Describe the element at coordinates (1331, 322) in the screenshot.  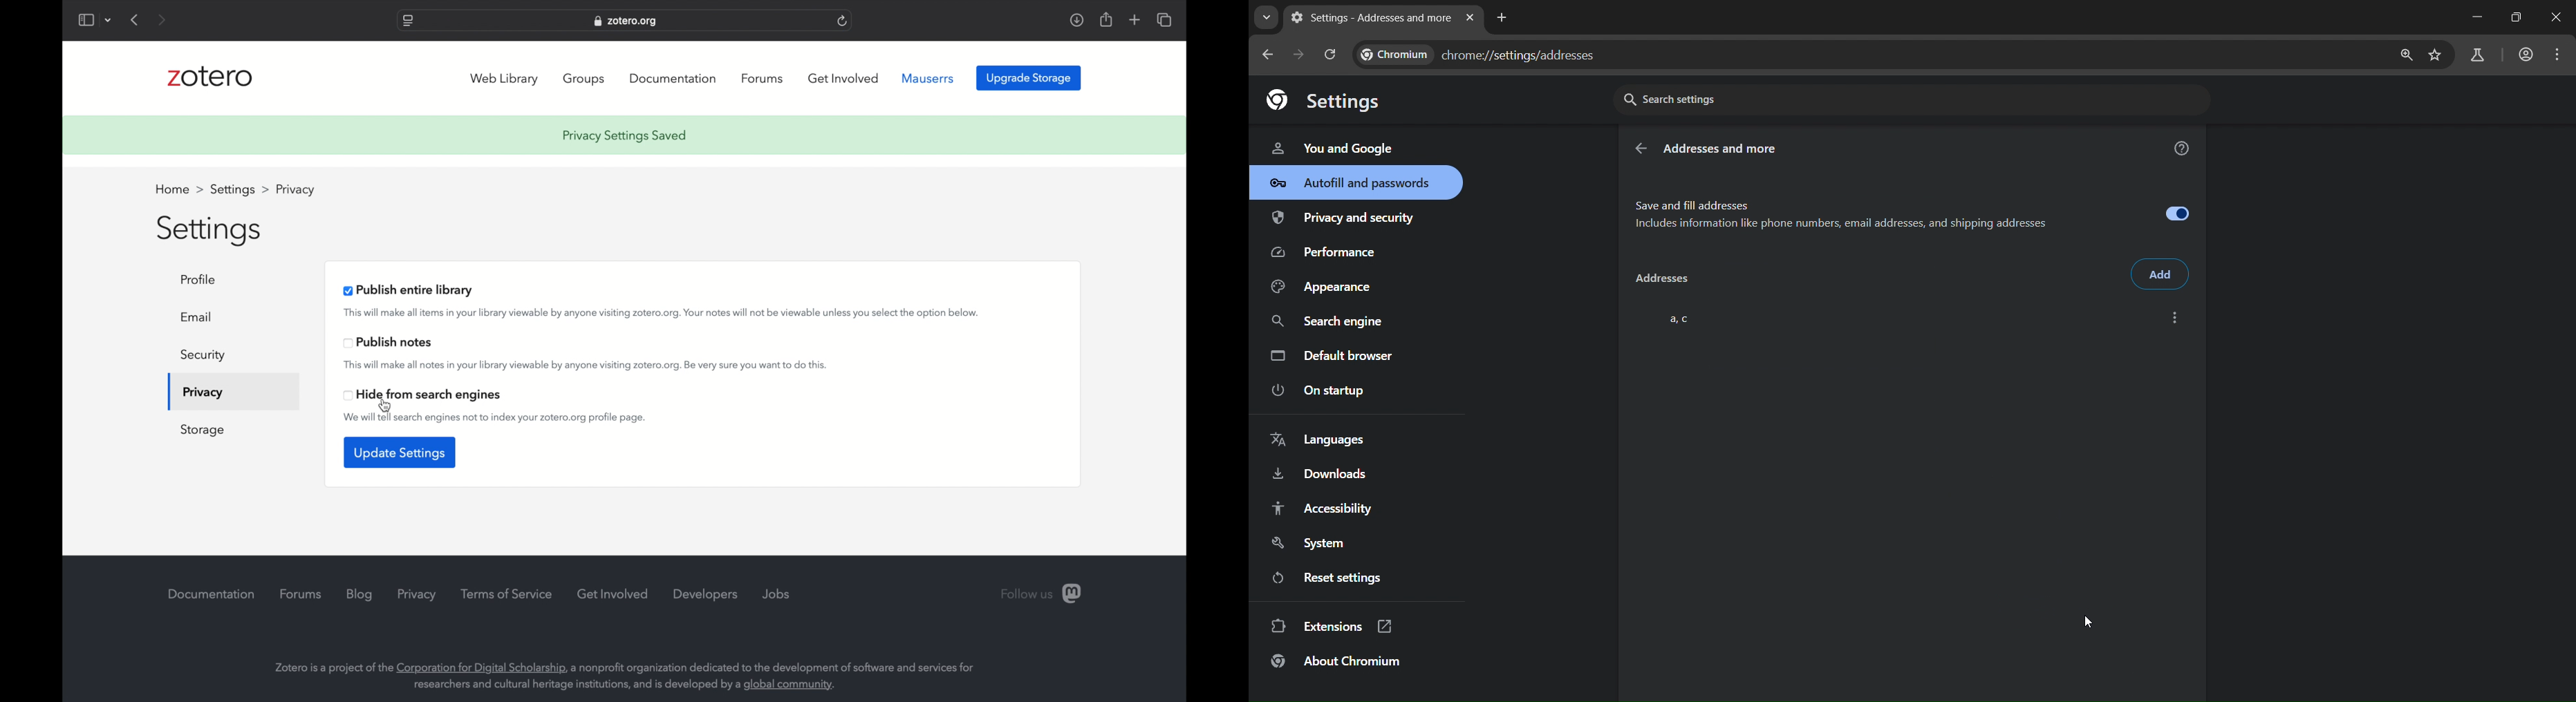
I see `search engine` at that location.